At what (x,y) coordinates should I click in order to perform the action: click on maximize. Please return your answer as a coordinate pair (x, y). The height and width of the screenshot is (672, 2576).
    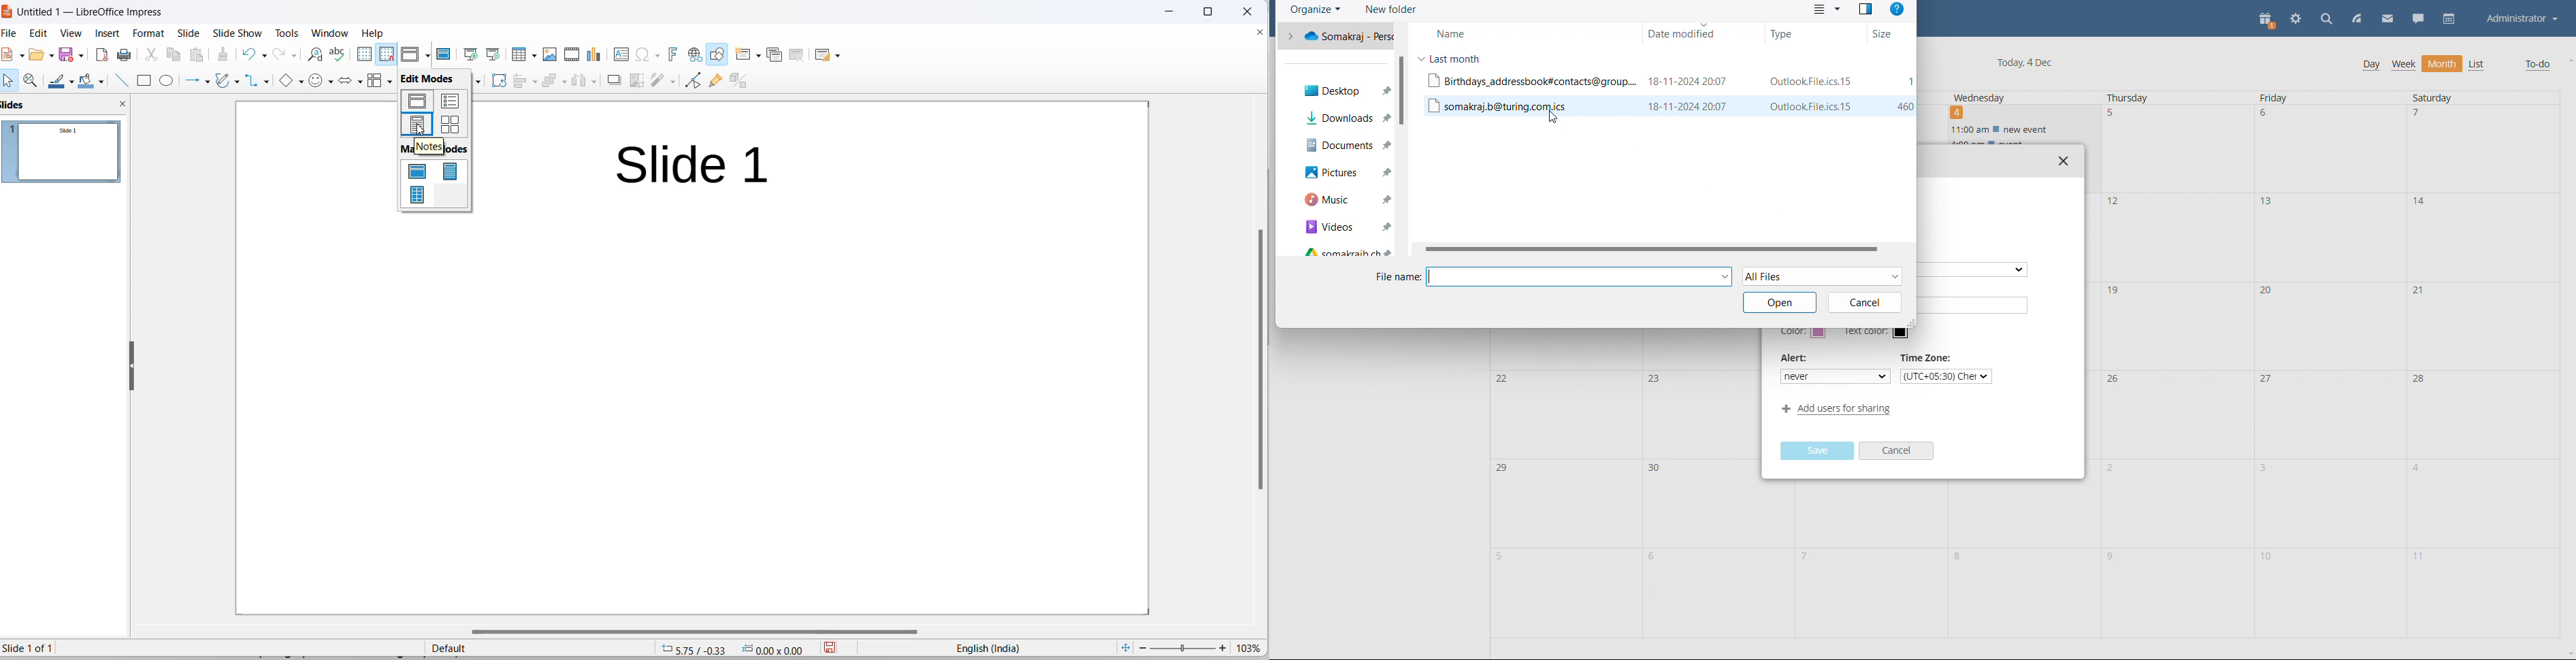
    Looking at the image, I should click on (1213, 11).